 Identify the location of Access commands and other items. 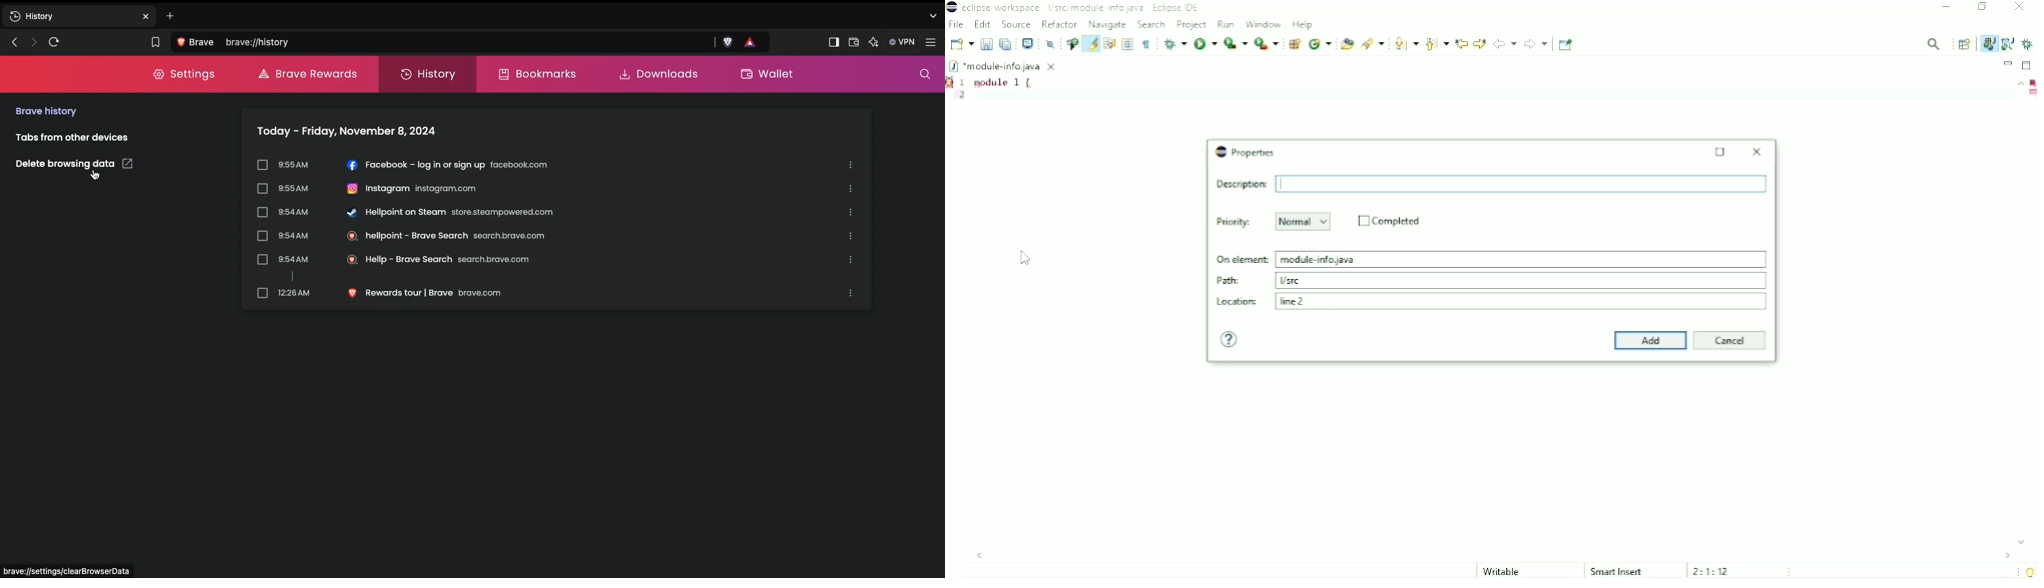
(1934, 43).